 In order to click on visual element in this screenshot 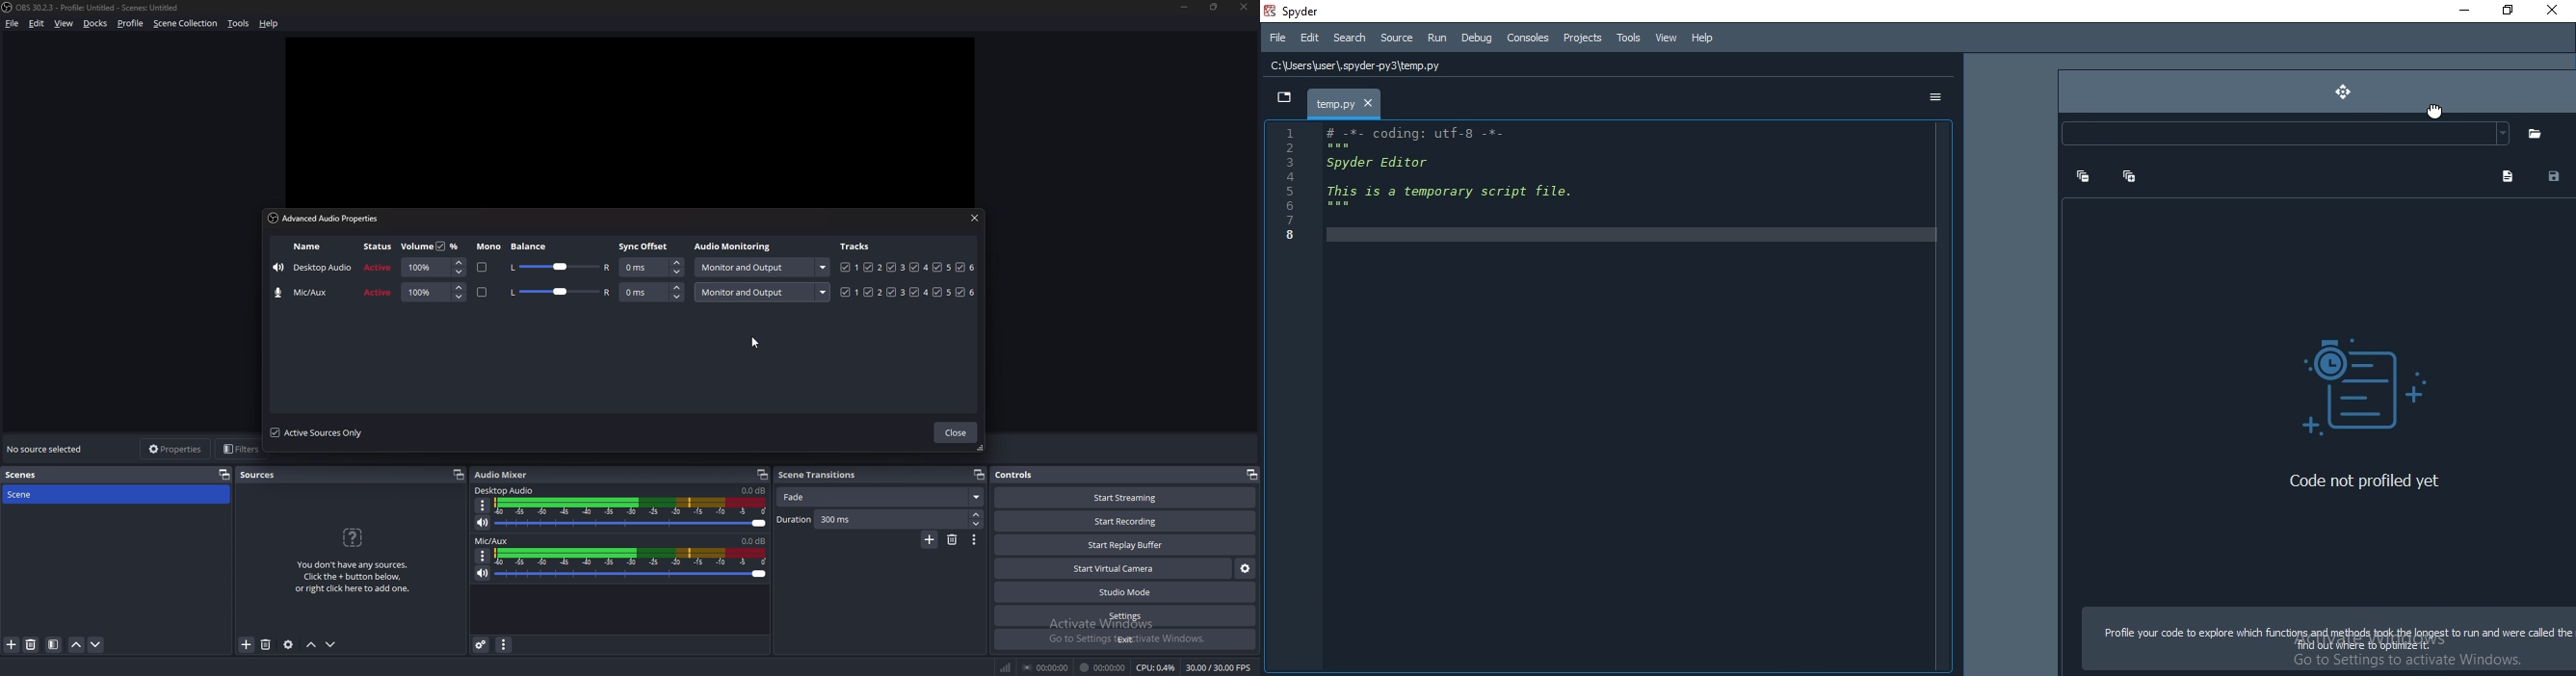, I will do `click(2358, 386)`.